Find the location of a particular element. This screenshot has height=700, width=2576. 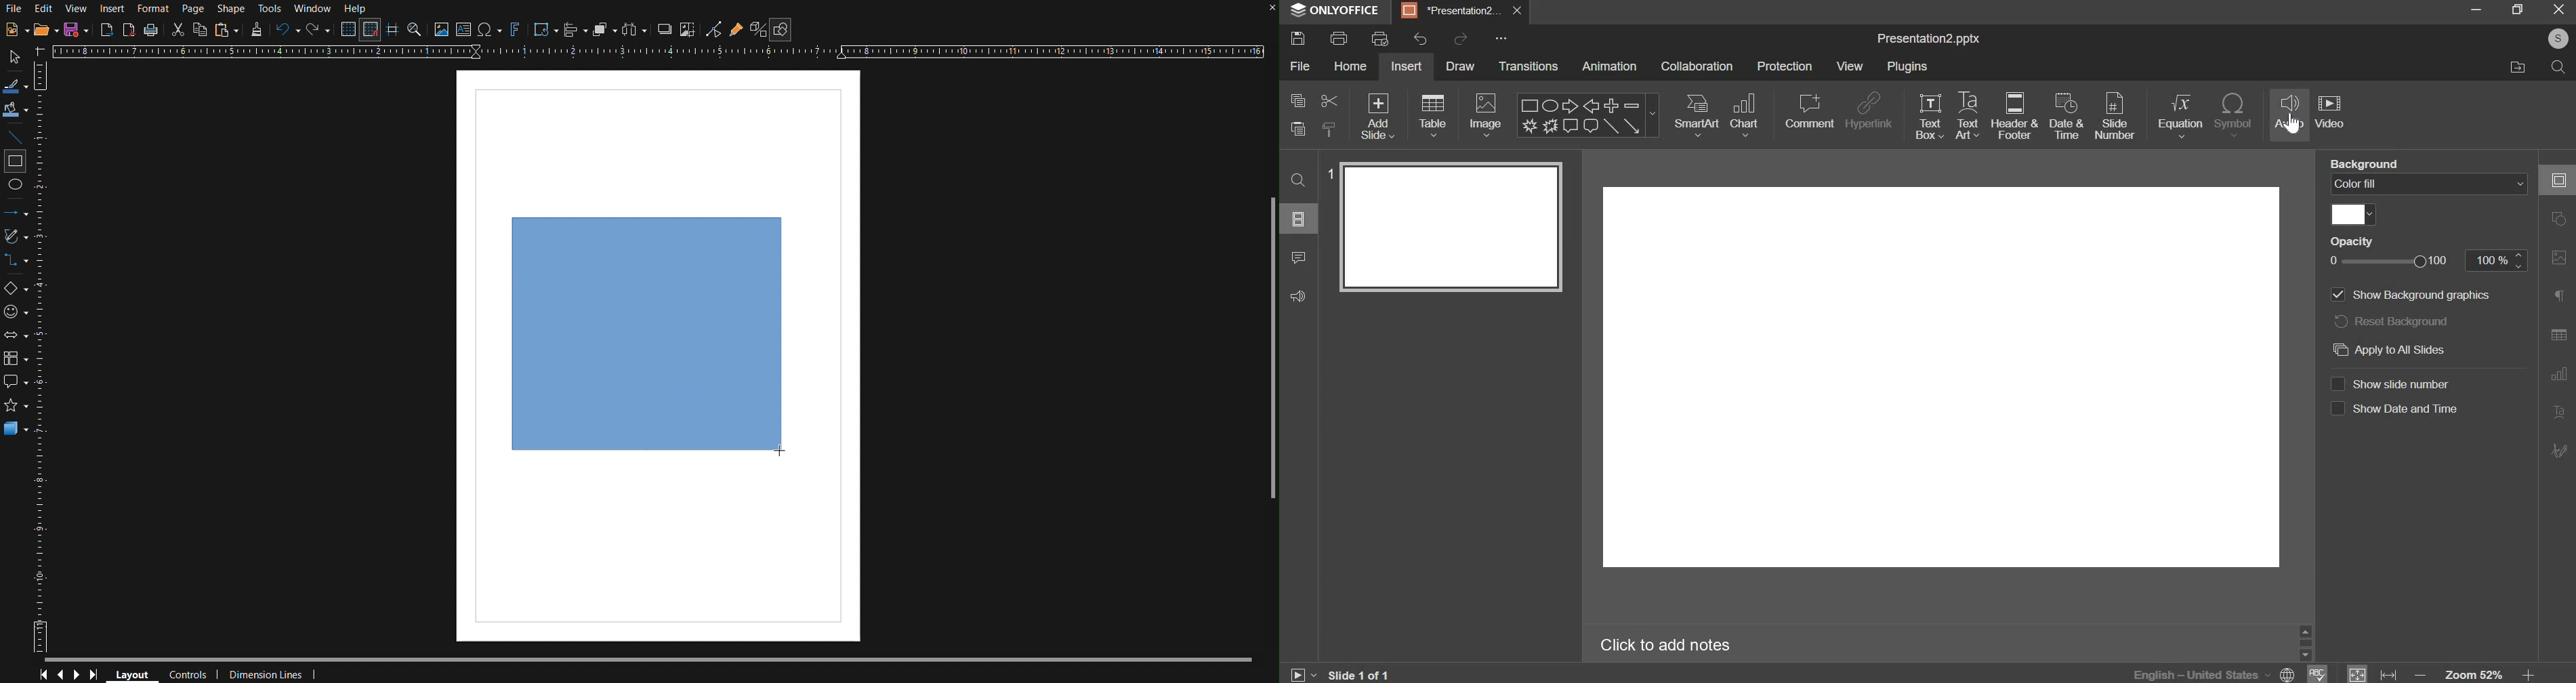

scroll down is located at coordinates (2305, 655).